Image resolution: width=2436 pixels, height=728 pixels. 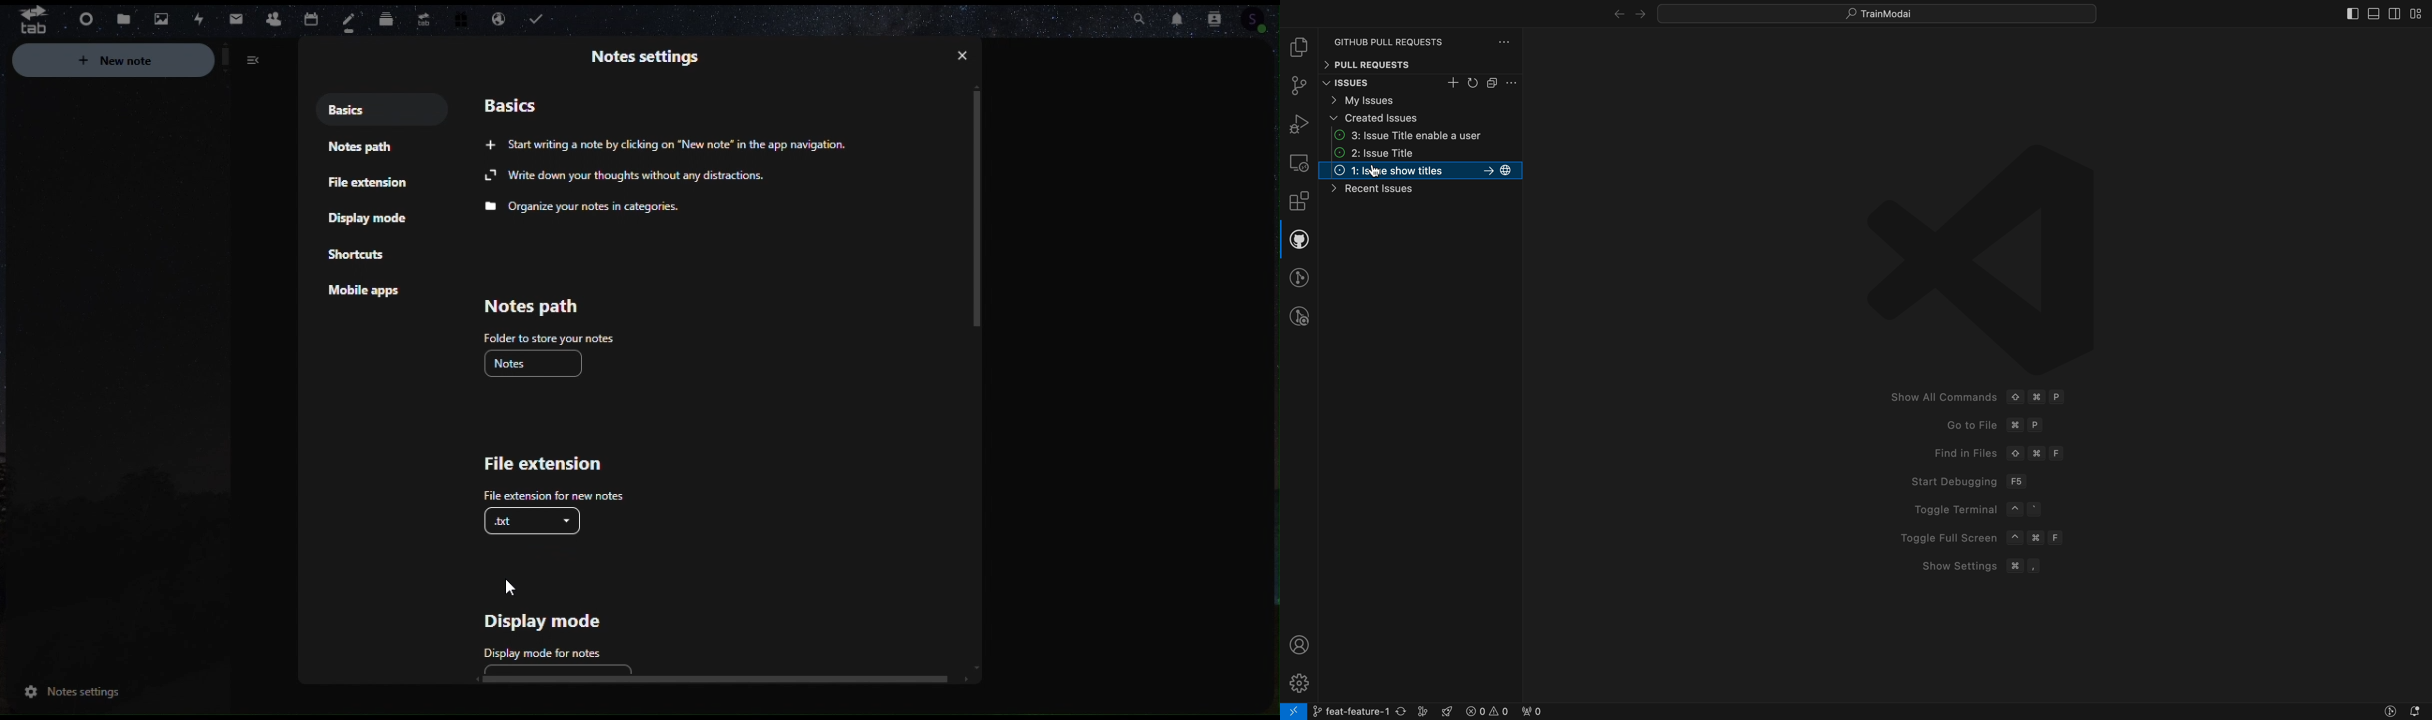 What do you see at coordinates (2390, 709) in the screenshot?
I see `git lens` at bounding box center [2390, 709].